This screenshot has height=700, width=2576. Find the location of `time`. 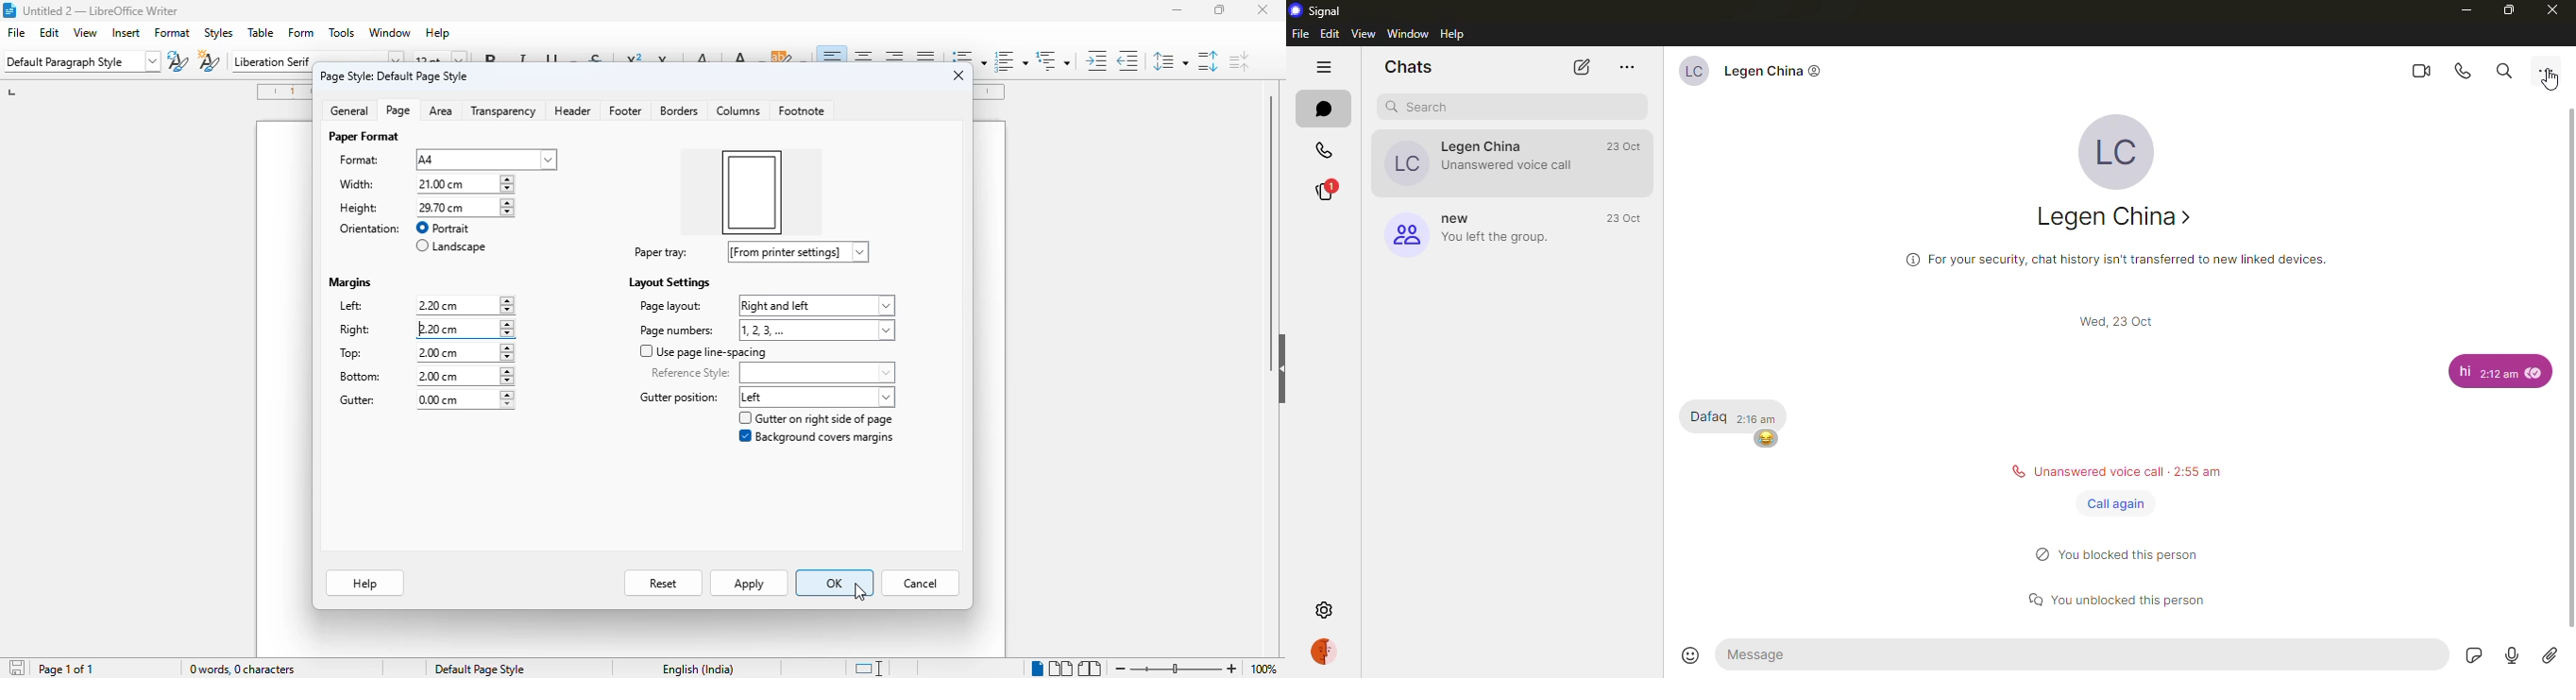

time is located at coordinates (1760, 418).